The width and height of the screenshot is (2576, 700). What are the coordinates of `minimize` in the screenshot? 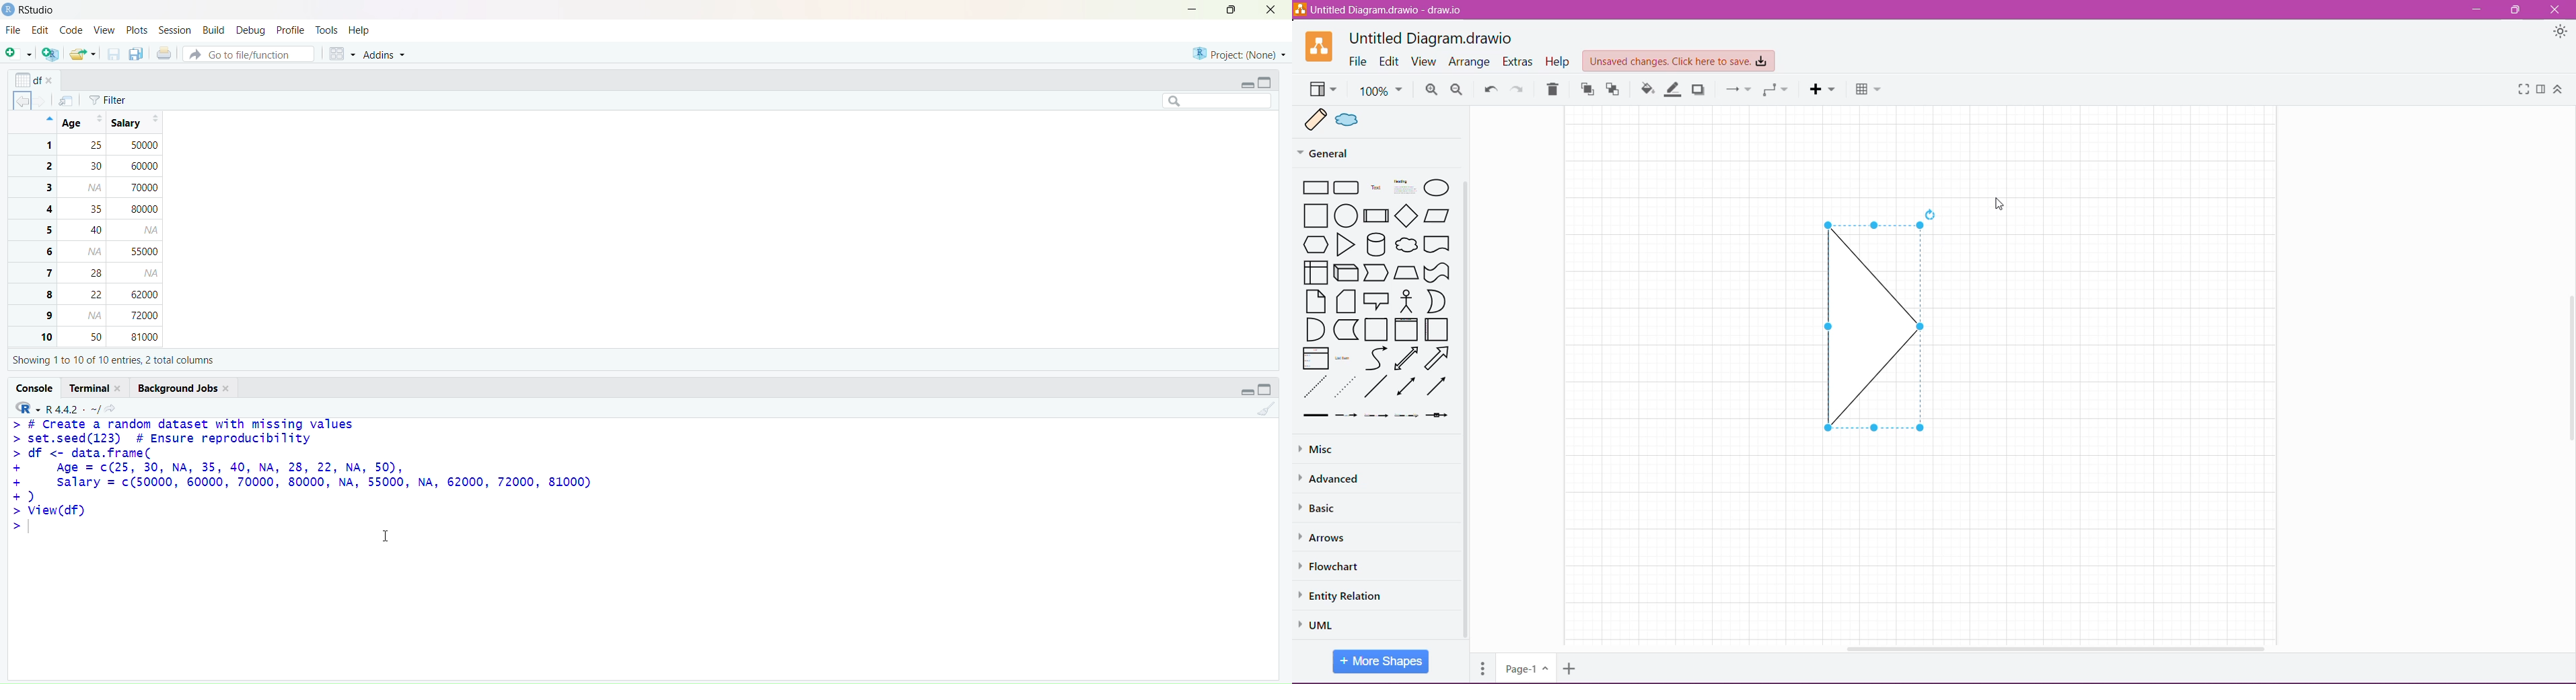 It's located at (1188, 9).